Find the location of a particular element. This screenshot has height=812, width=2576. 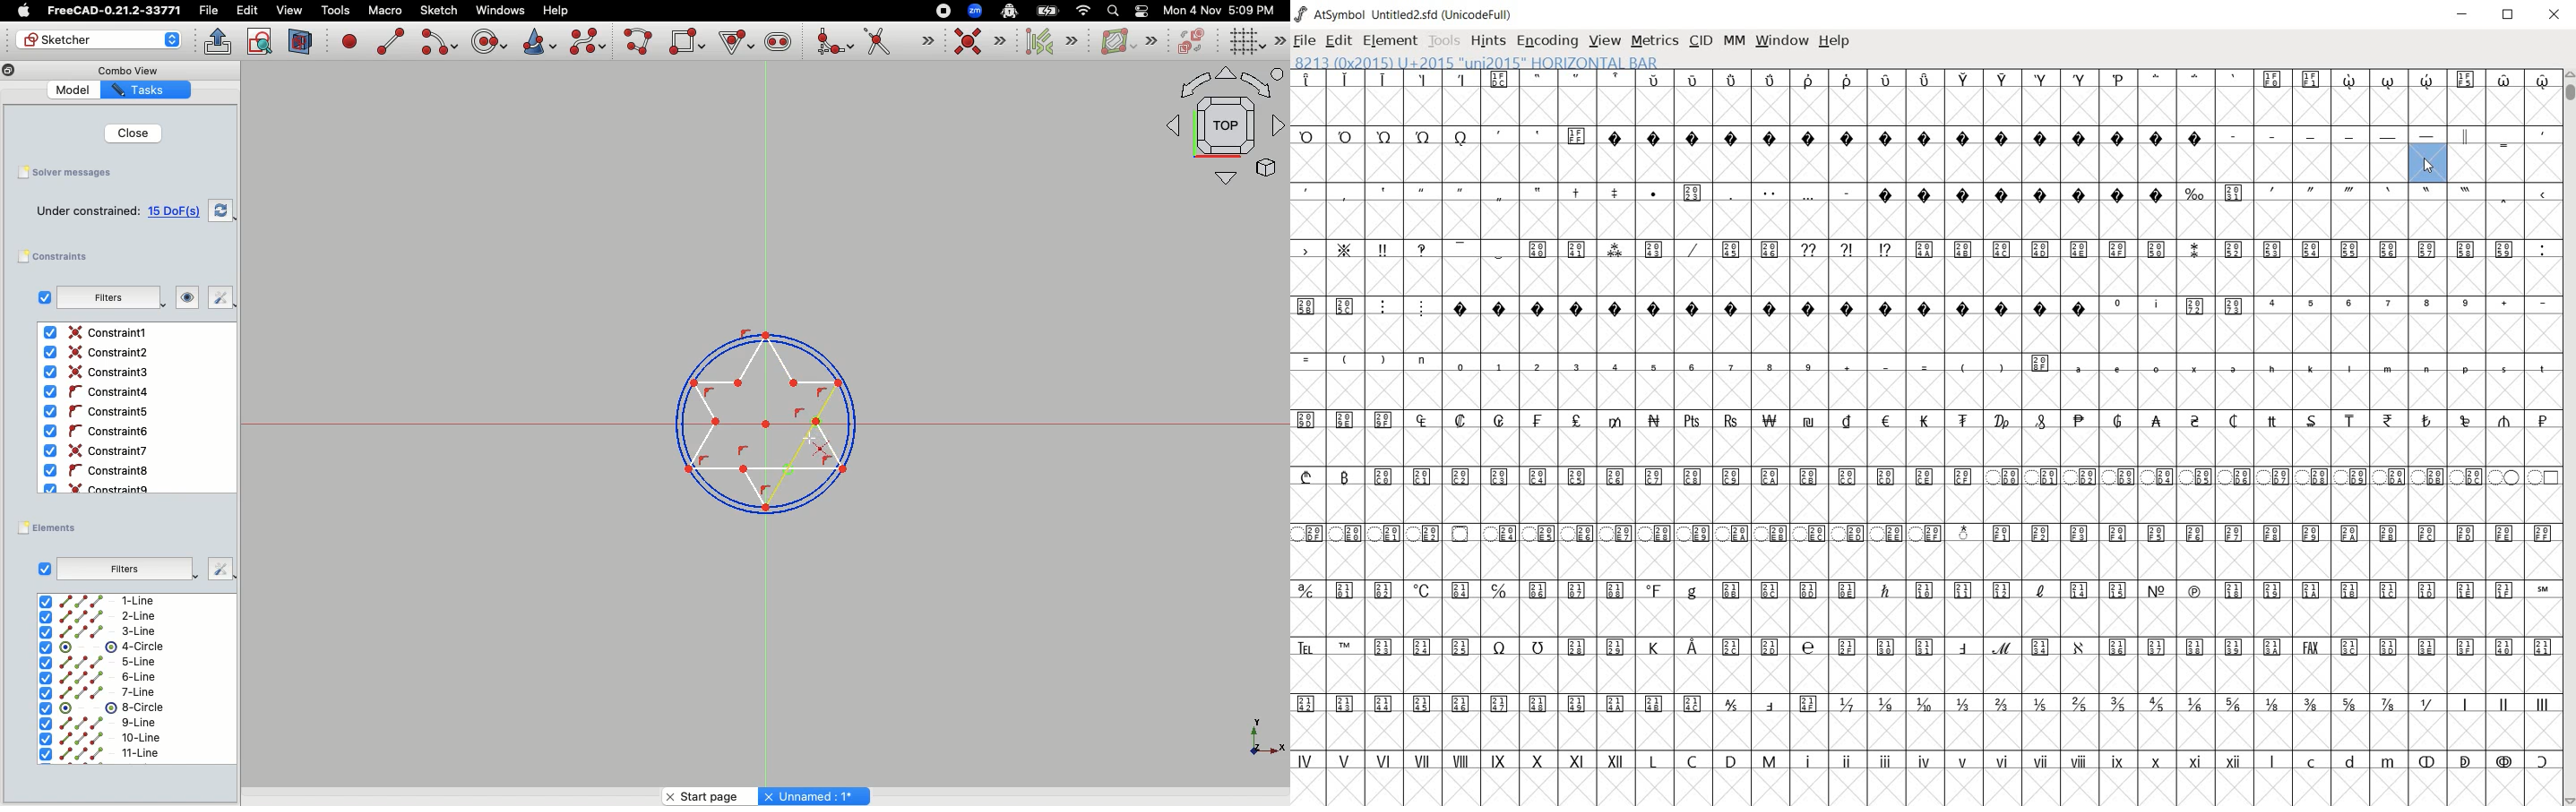

10-line is located at coordinates (99, 738).